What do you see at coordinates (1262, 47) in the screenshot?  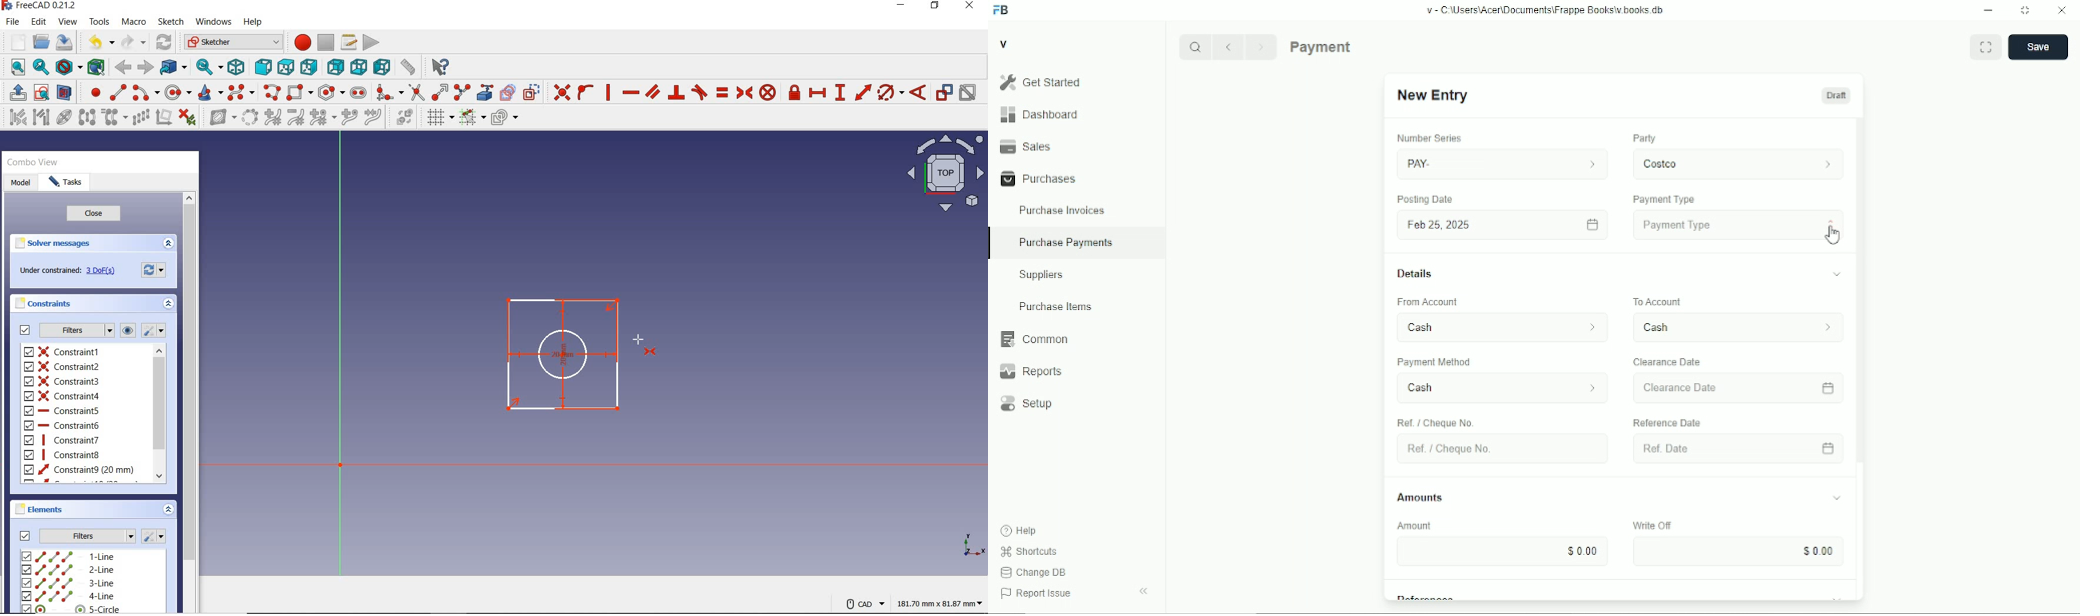 I see `Next` at bounding box center [1262, 47].